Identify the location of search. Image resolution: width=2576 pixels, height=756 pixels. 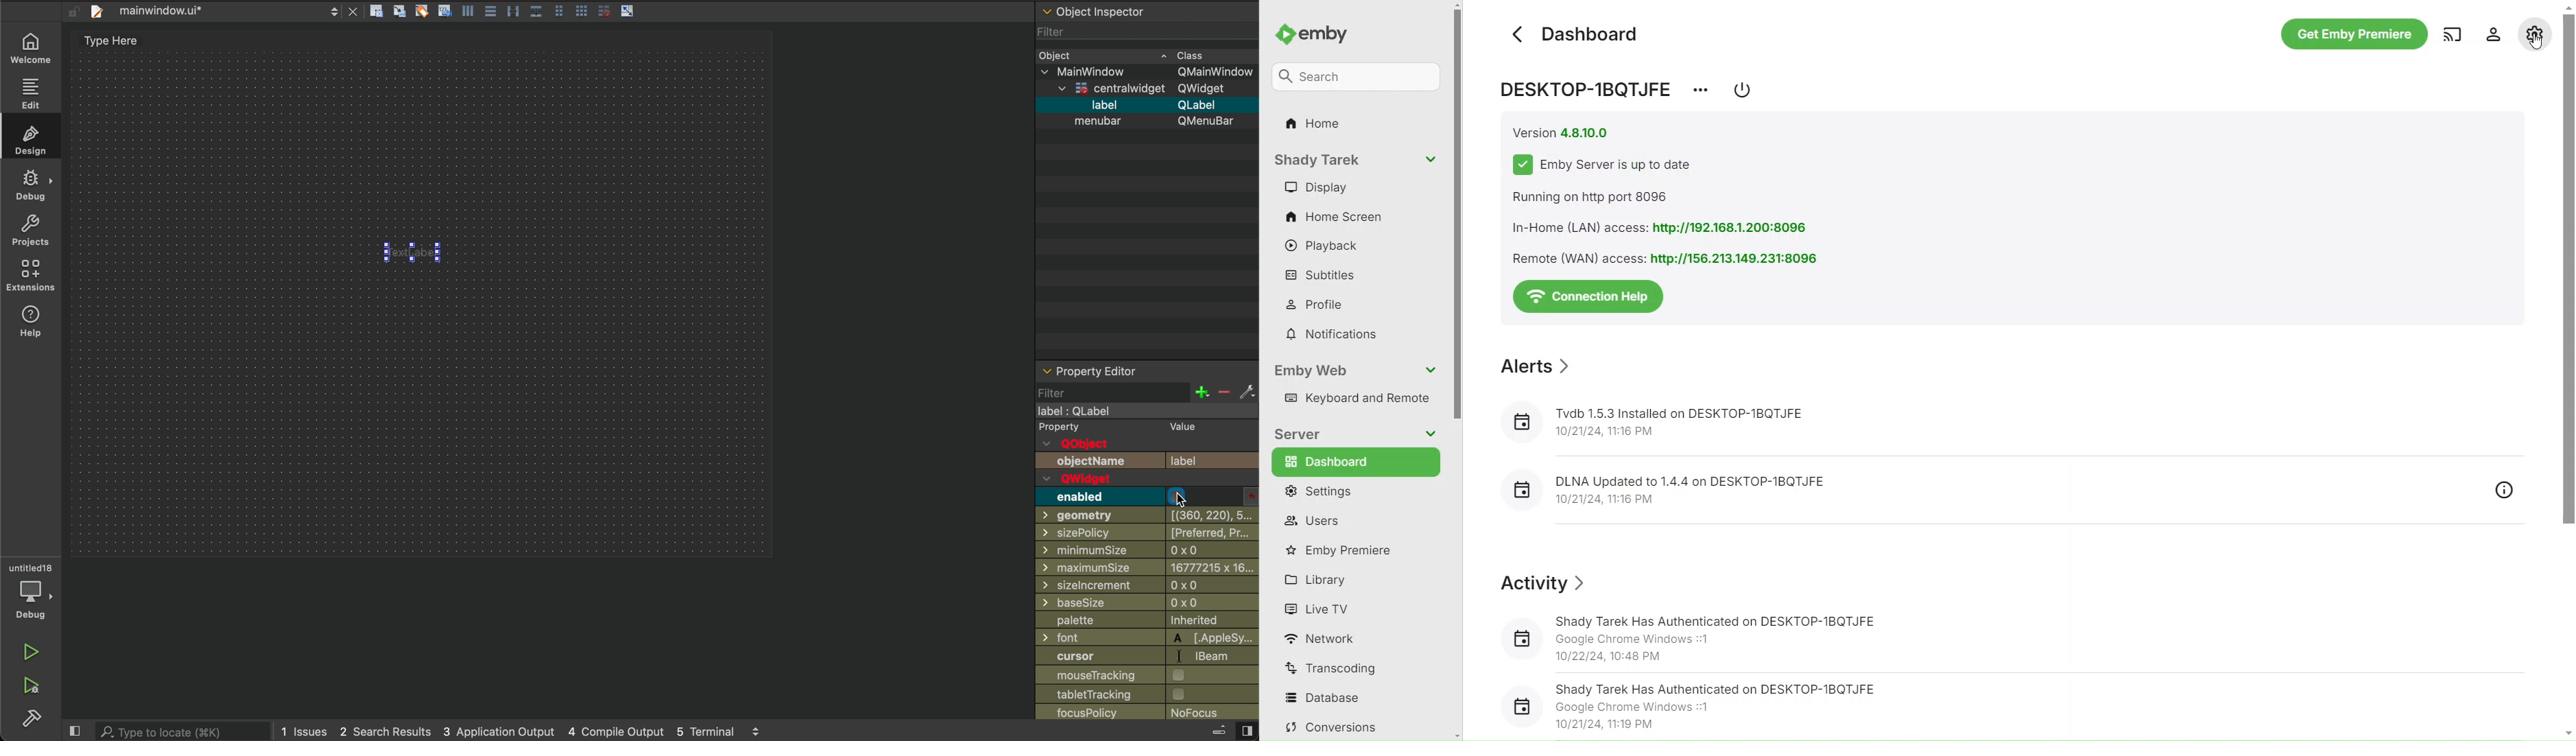
(183, 731).